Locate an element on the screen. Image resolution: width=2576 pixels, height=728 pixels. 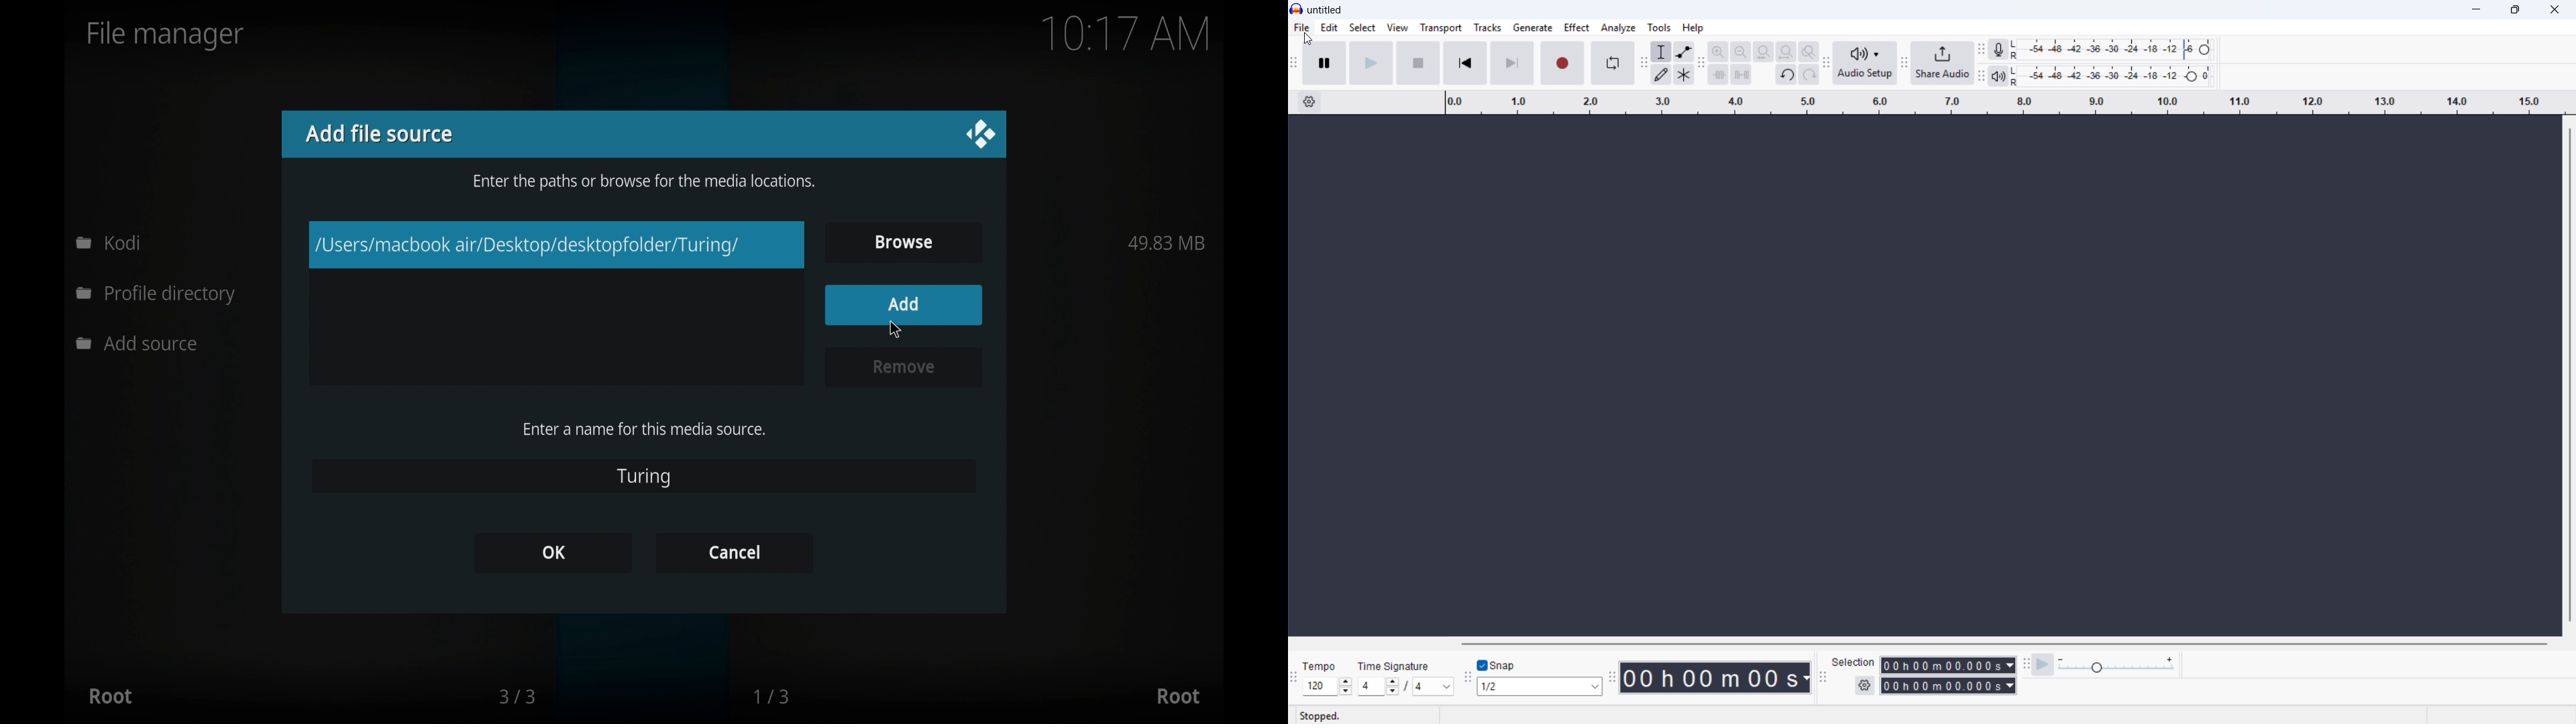
kodi is located at coordinates (109, 242).